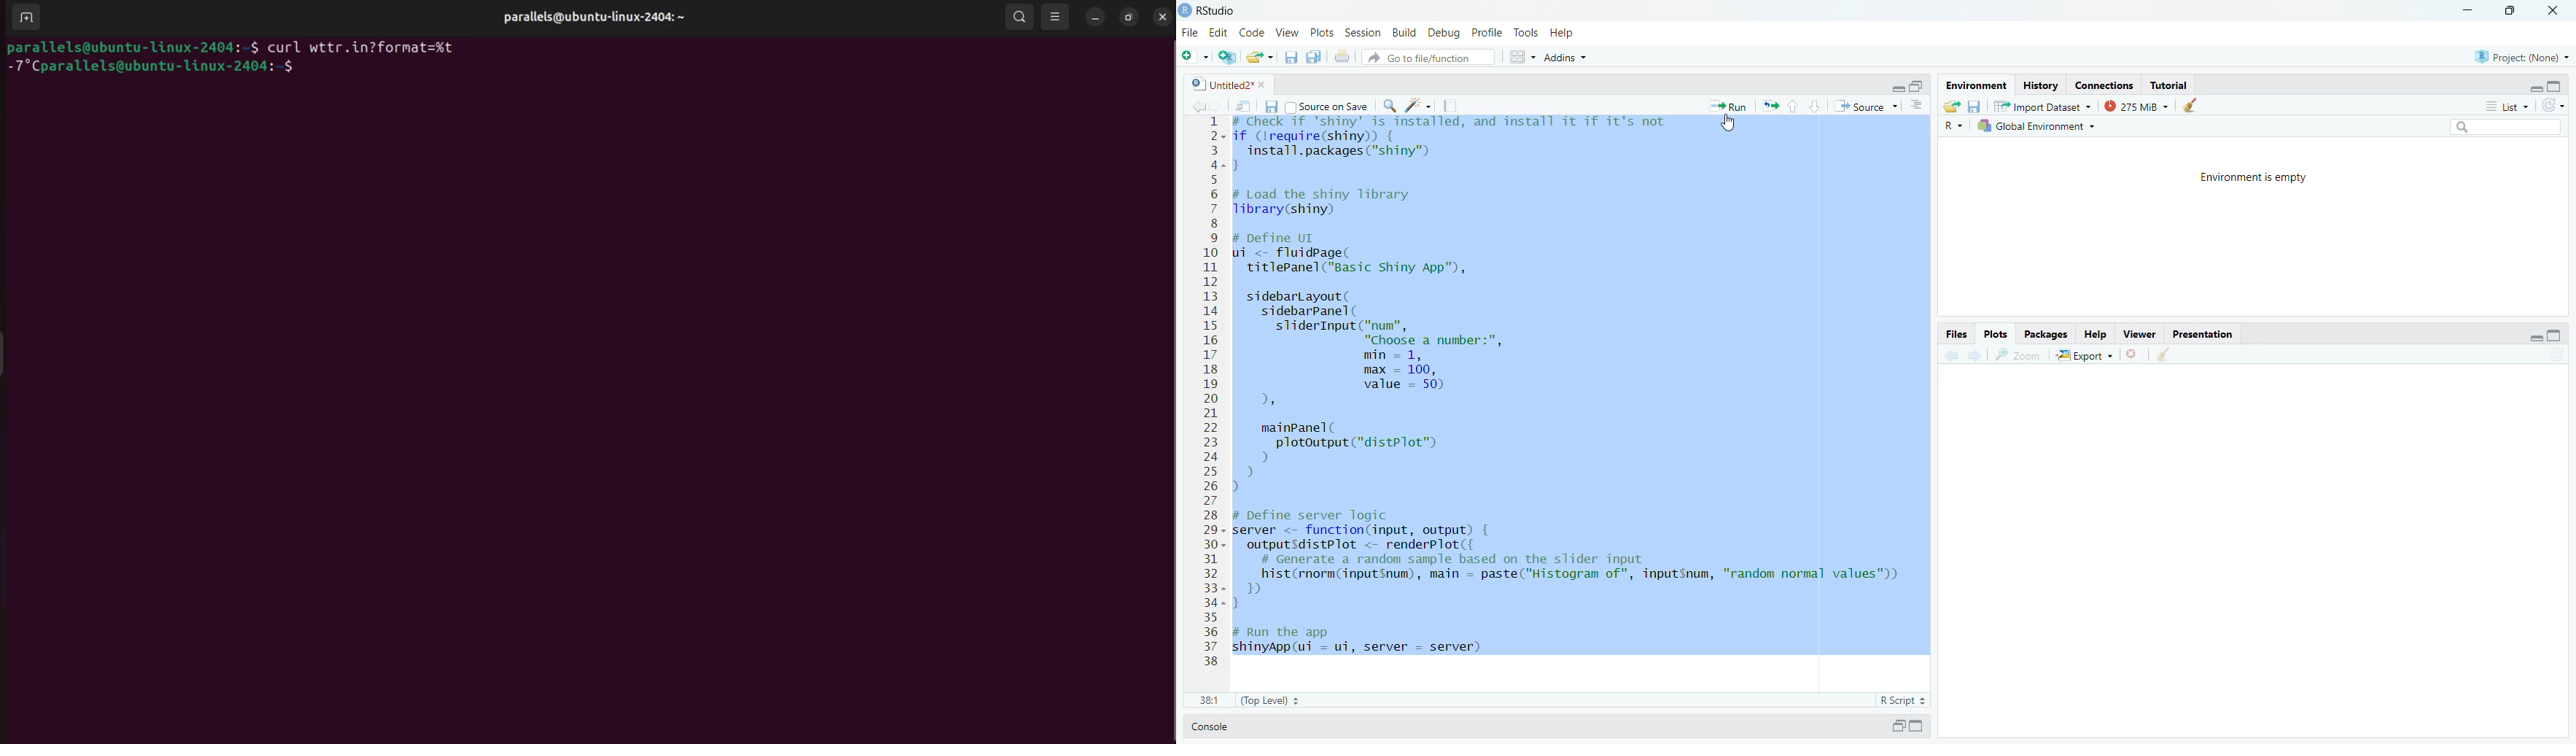 Image resolution: width=2576 pixels, height=756 pixels. What do you see at coordinates (2168, 85) in the screenshot?
I see `Tutorial` at bounding box center [2168, 85].